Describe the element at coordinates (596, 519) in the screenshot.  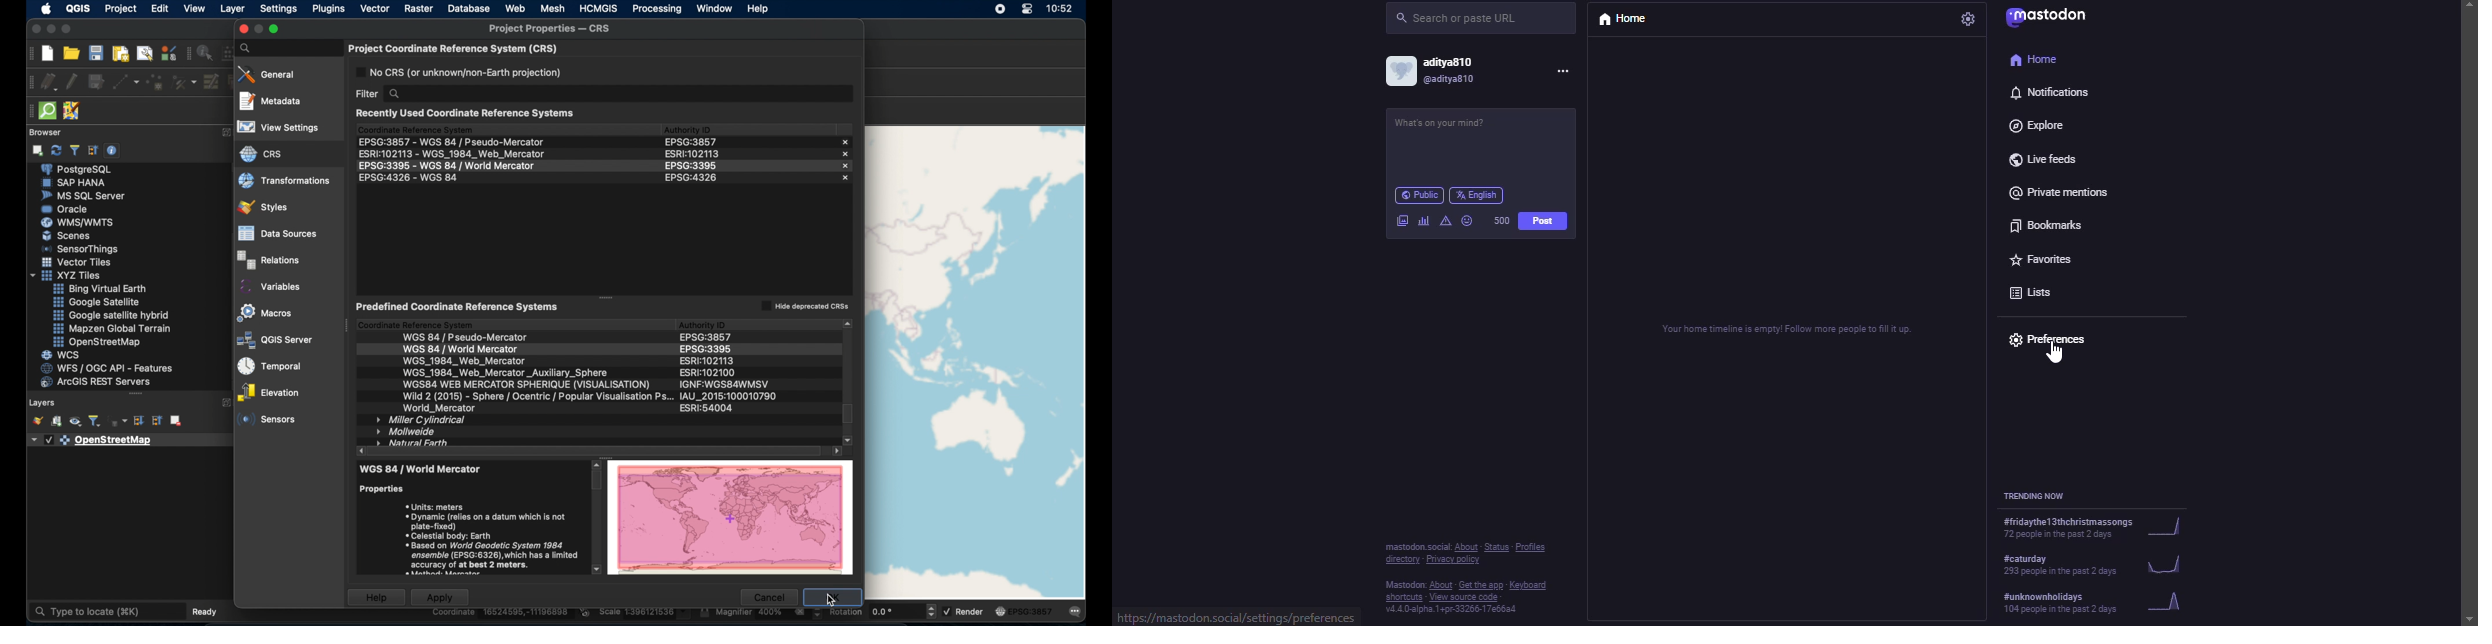
I see `scroll bar` at that location.